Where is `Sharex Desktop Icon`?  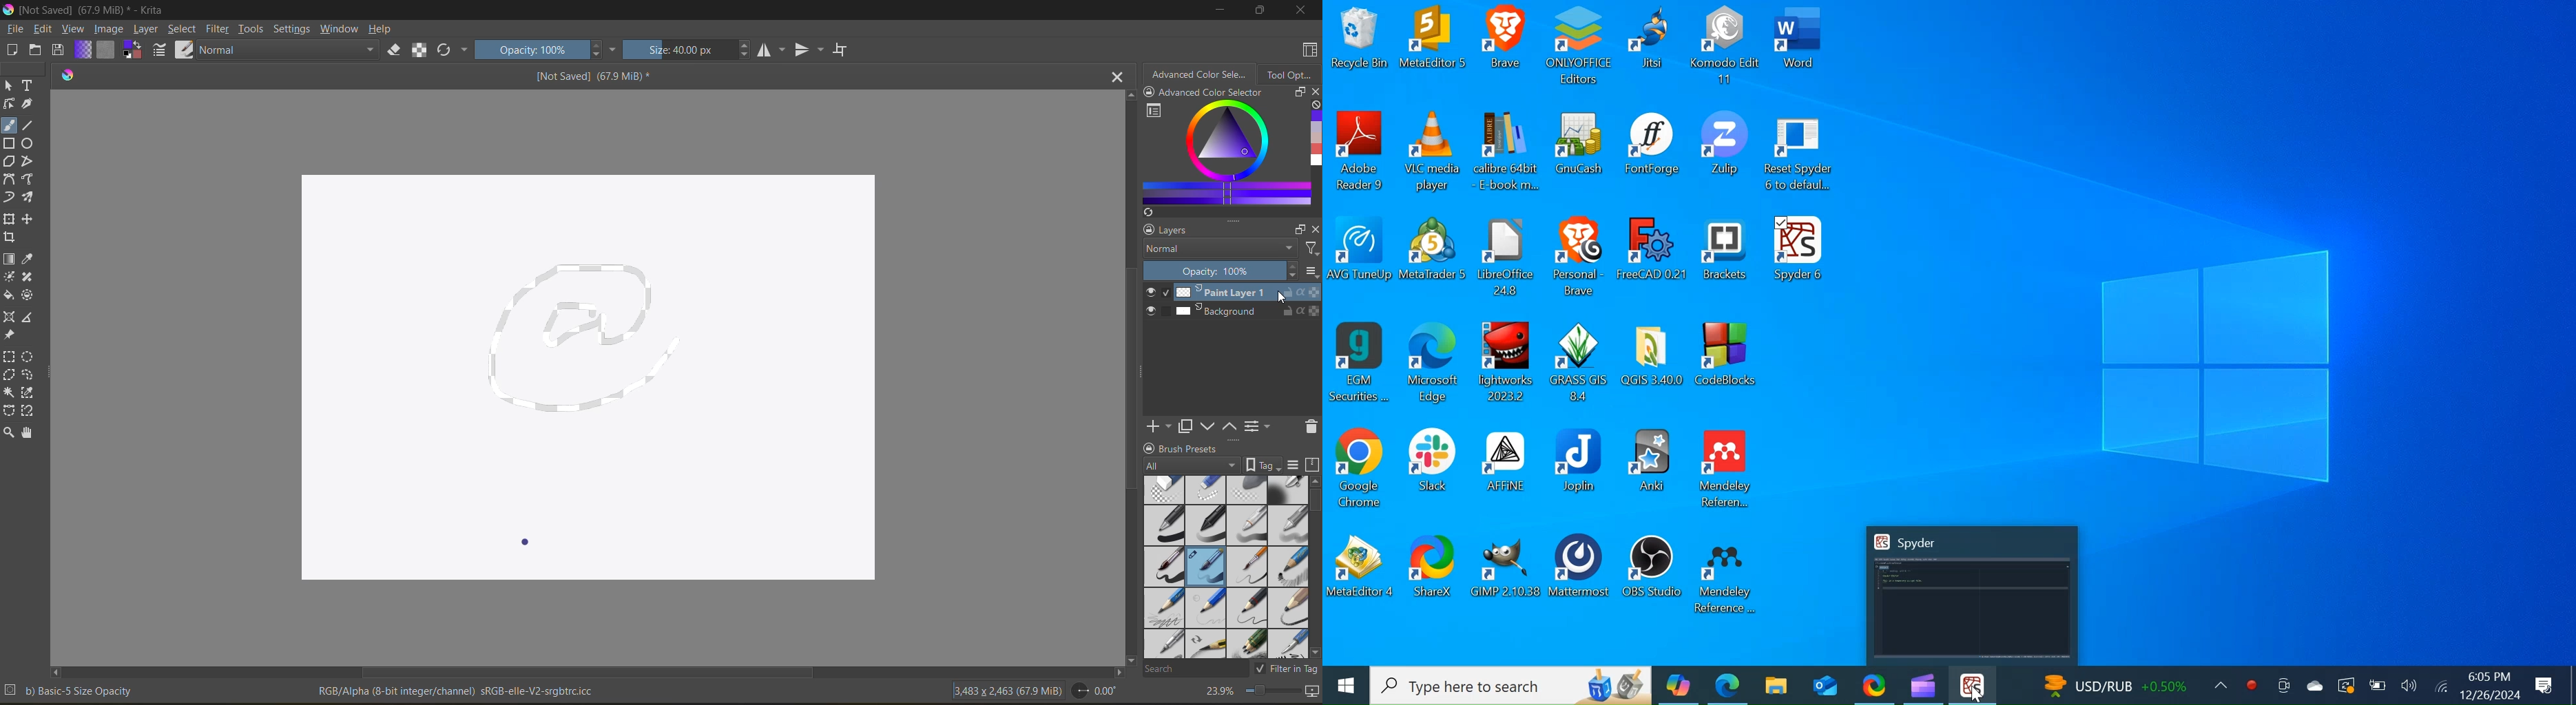 Sharex Desktop Icon is located at coordinates (1874, 684).